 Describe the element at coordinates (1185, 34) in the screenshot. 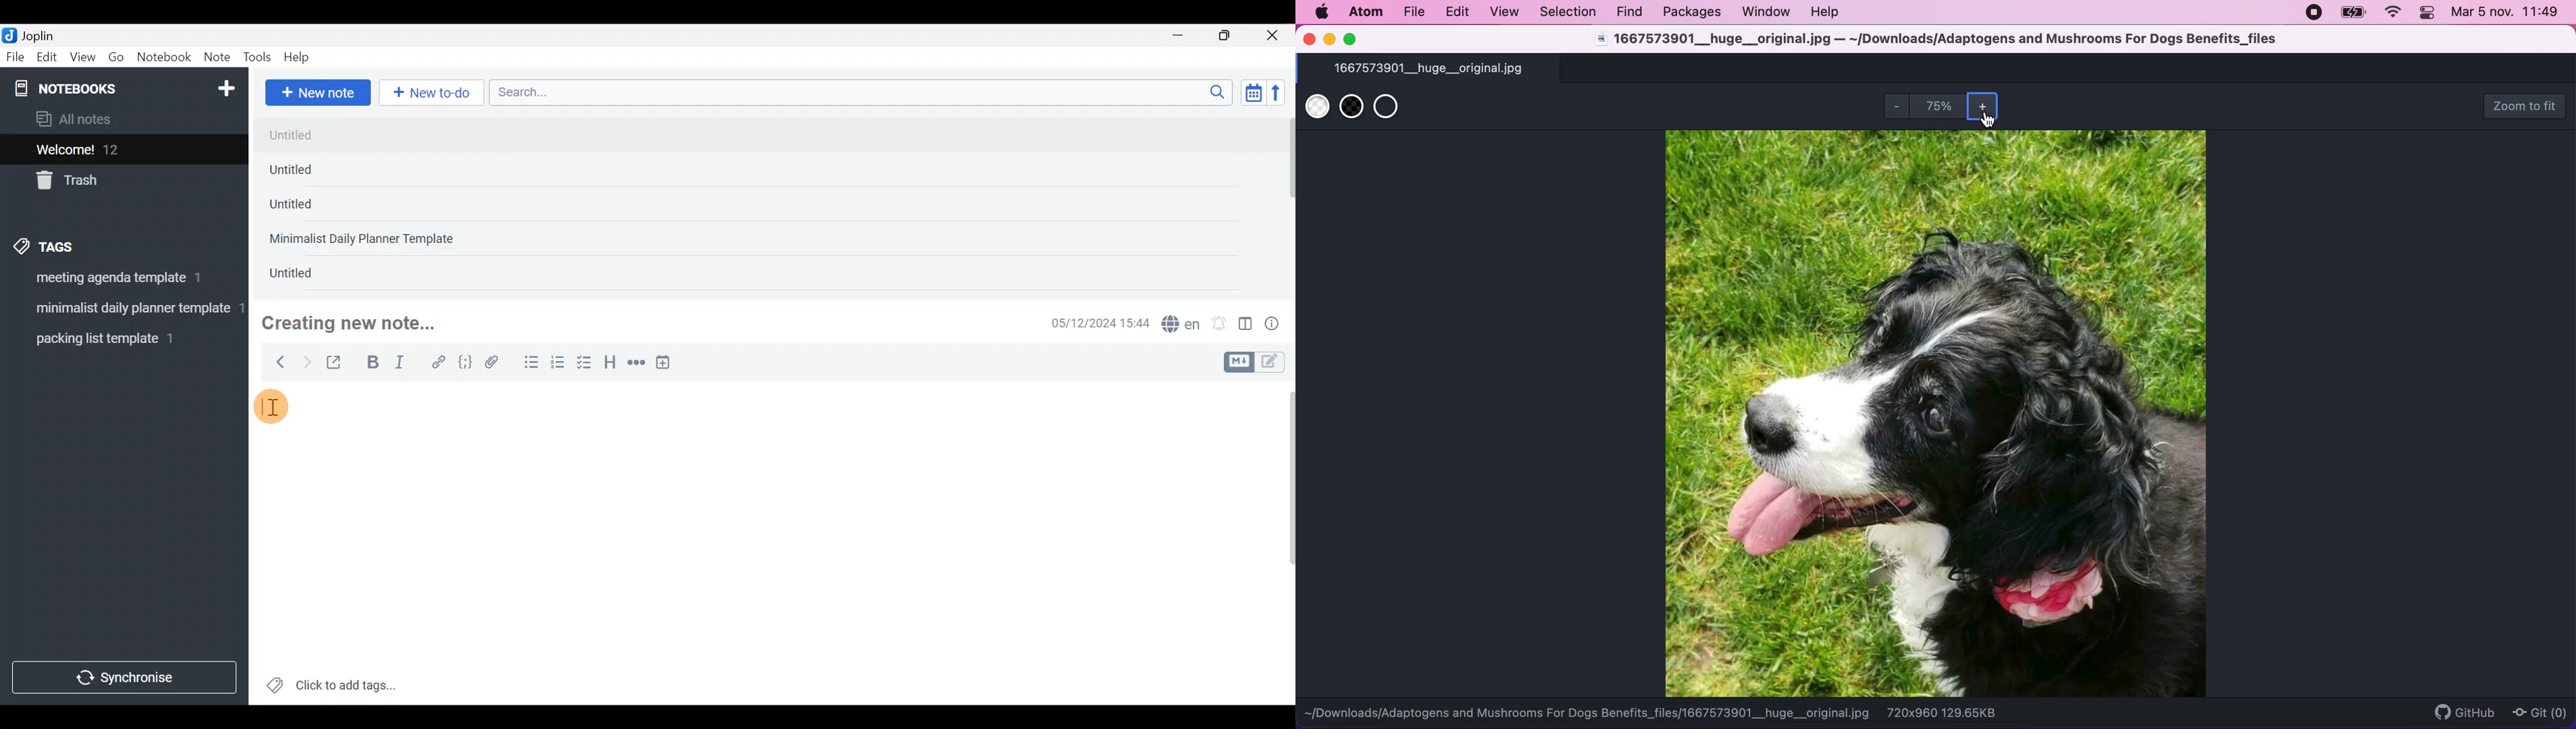

I see `Minimize` at that location.